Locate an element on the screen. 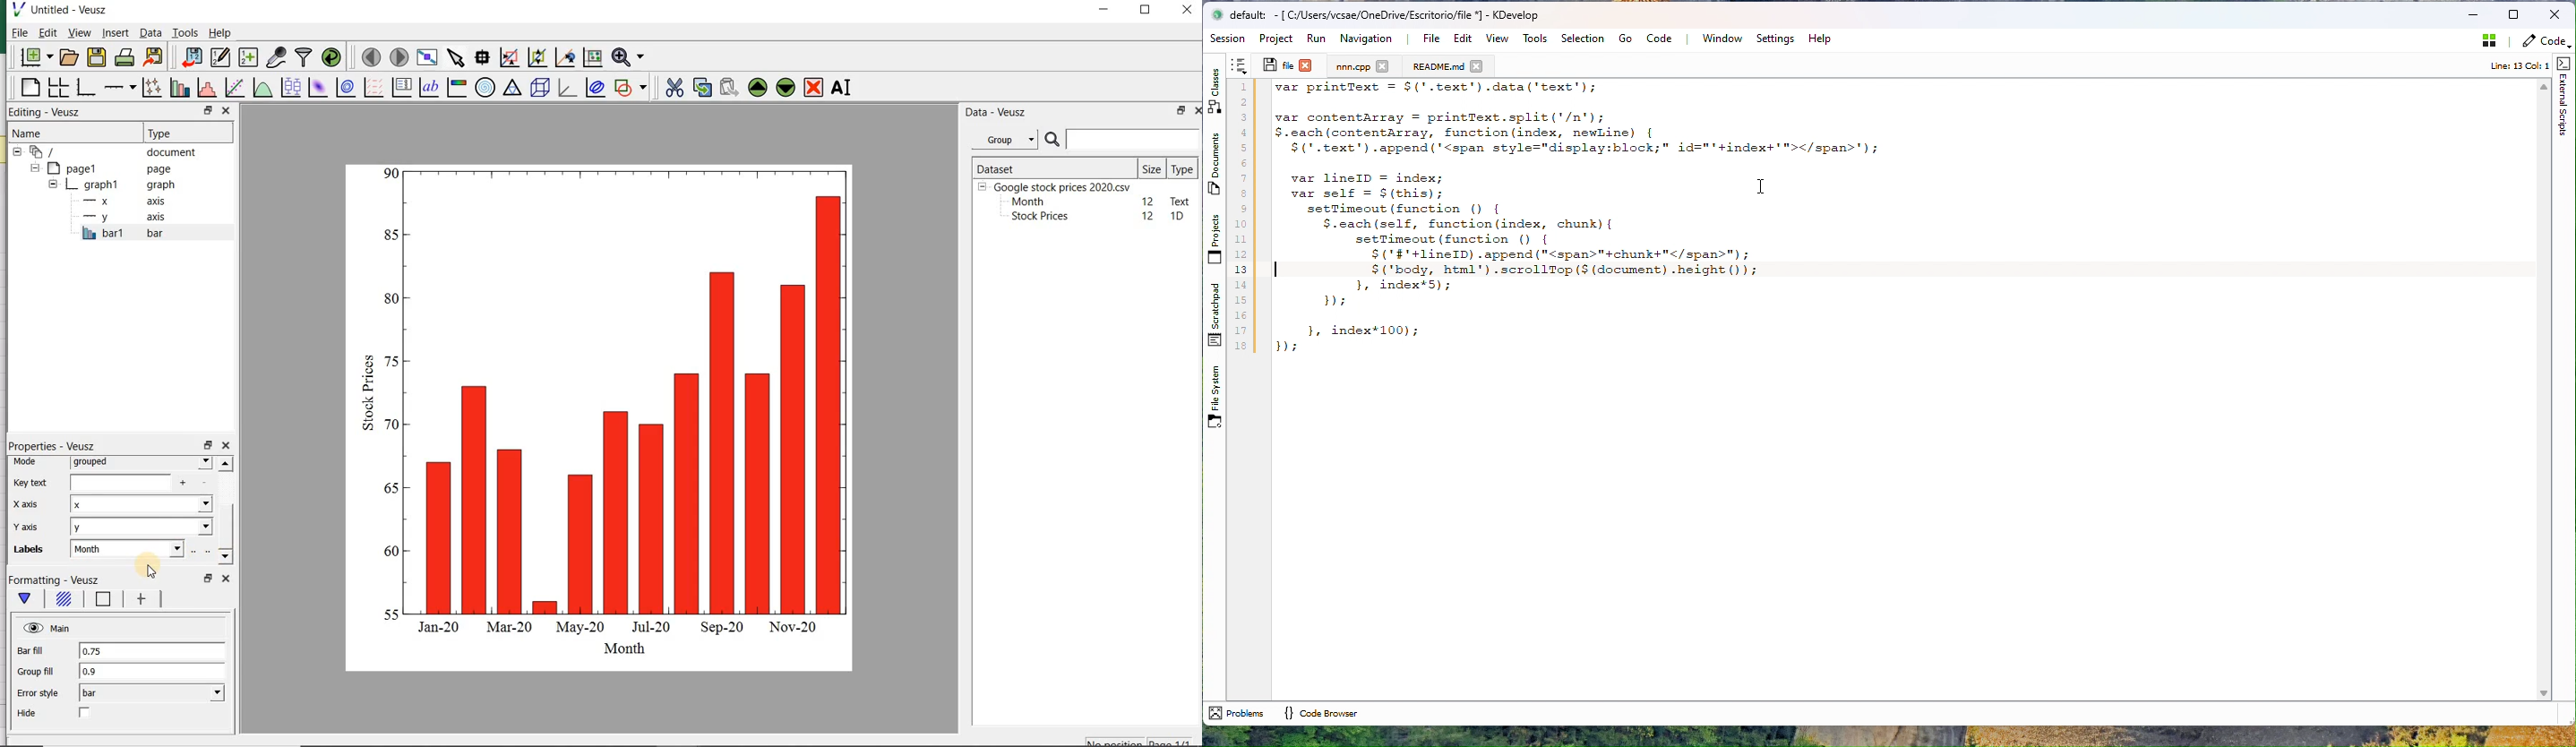 The width and height of the screenshot is (2576, 756). new document is located at coordinates (36, 58).